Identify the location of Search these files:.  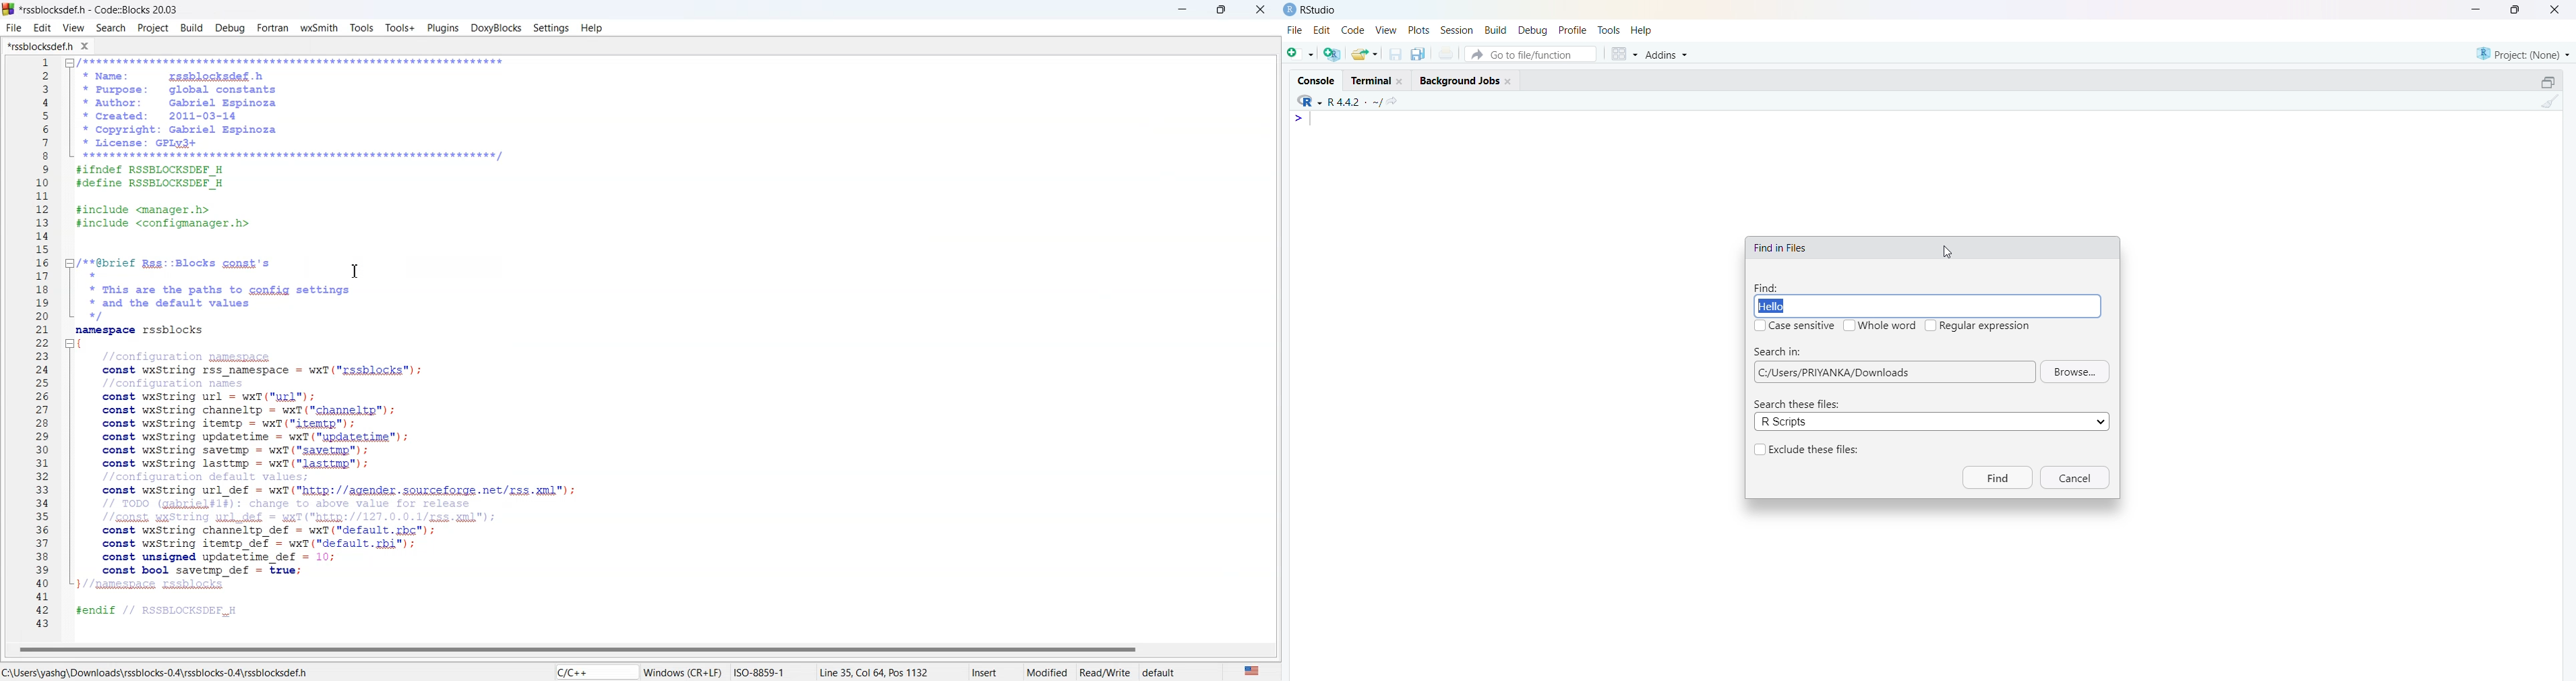
(1799, 405).